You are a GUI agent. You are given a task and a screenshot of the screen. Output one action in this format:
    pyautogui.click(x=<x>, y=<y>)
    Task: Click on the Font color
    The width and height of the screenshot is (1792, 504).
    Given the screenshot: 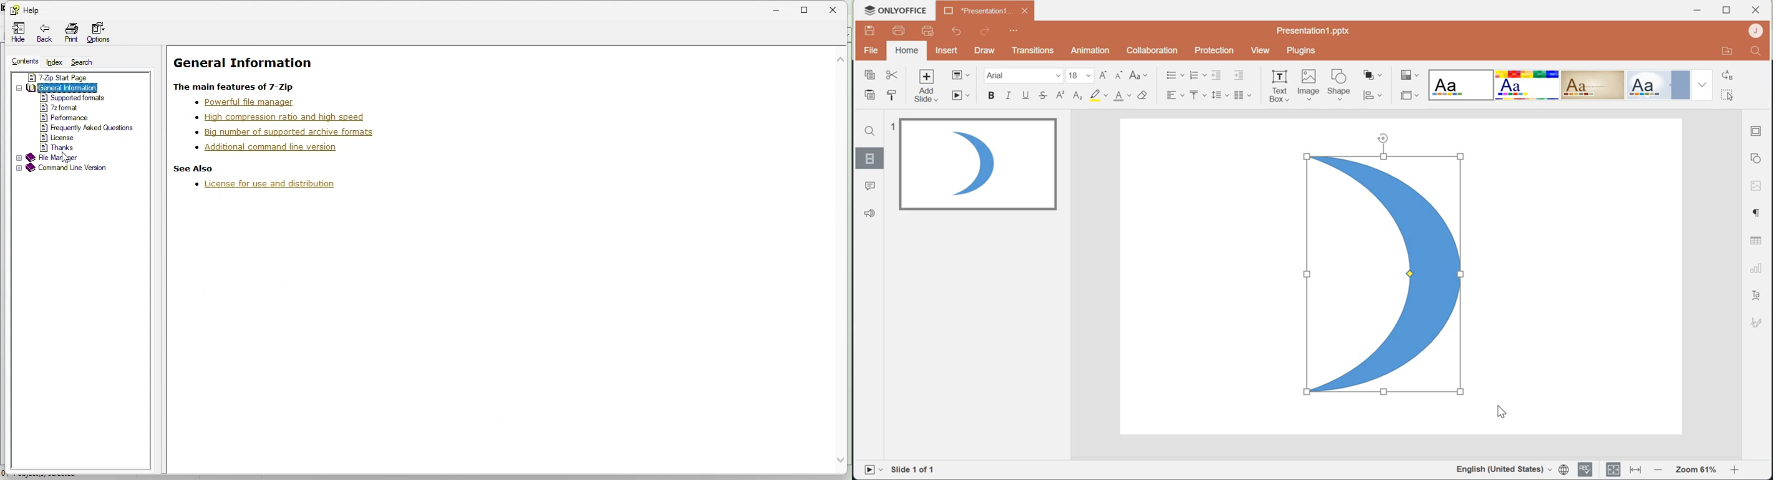 What is the action you would take?
    pyautogui.click(x=1123, y=95)
    